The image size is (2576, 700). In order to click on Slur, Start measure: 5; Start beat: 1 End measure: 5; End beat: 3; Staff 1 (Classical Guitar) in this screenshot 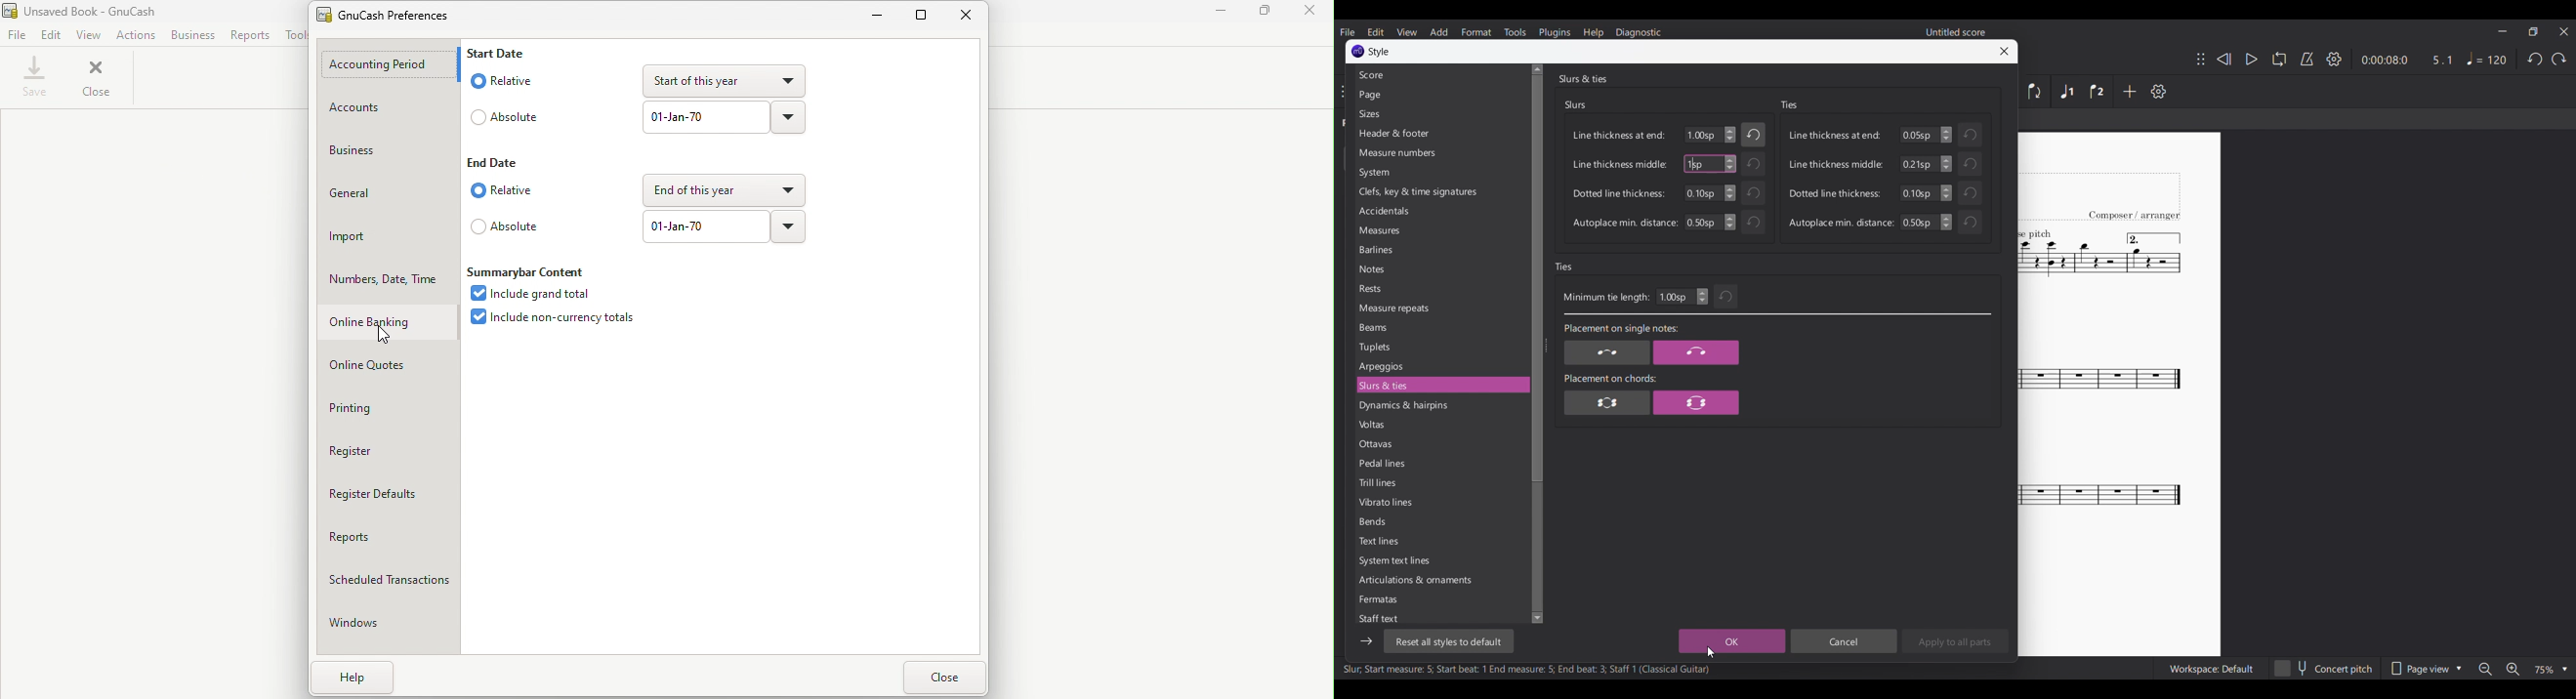, I will do `click(1527, 671)`.